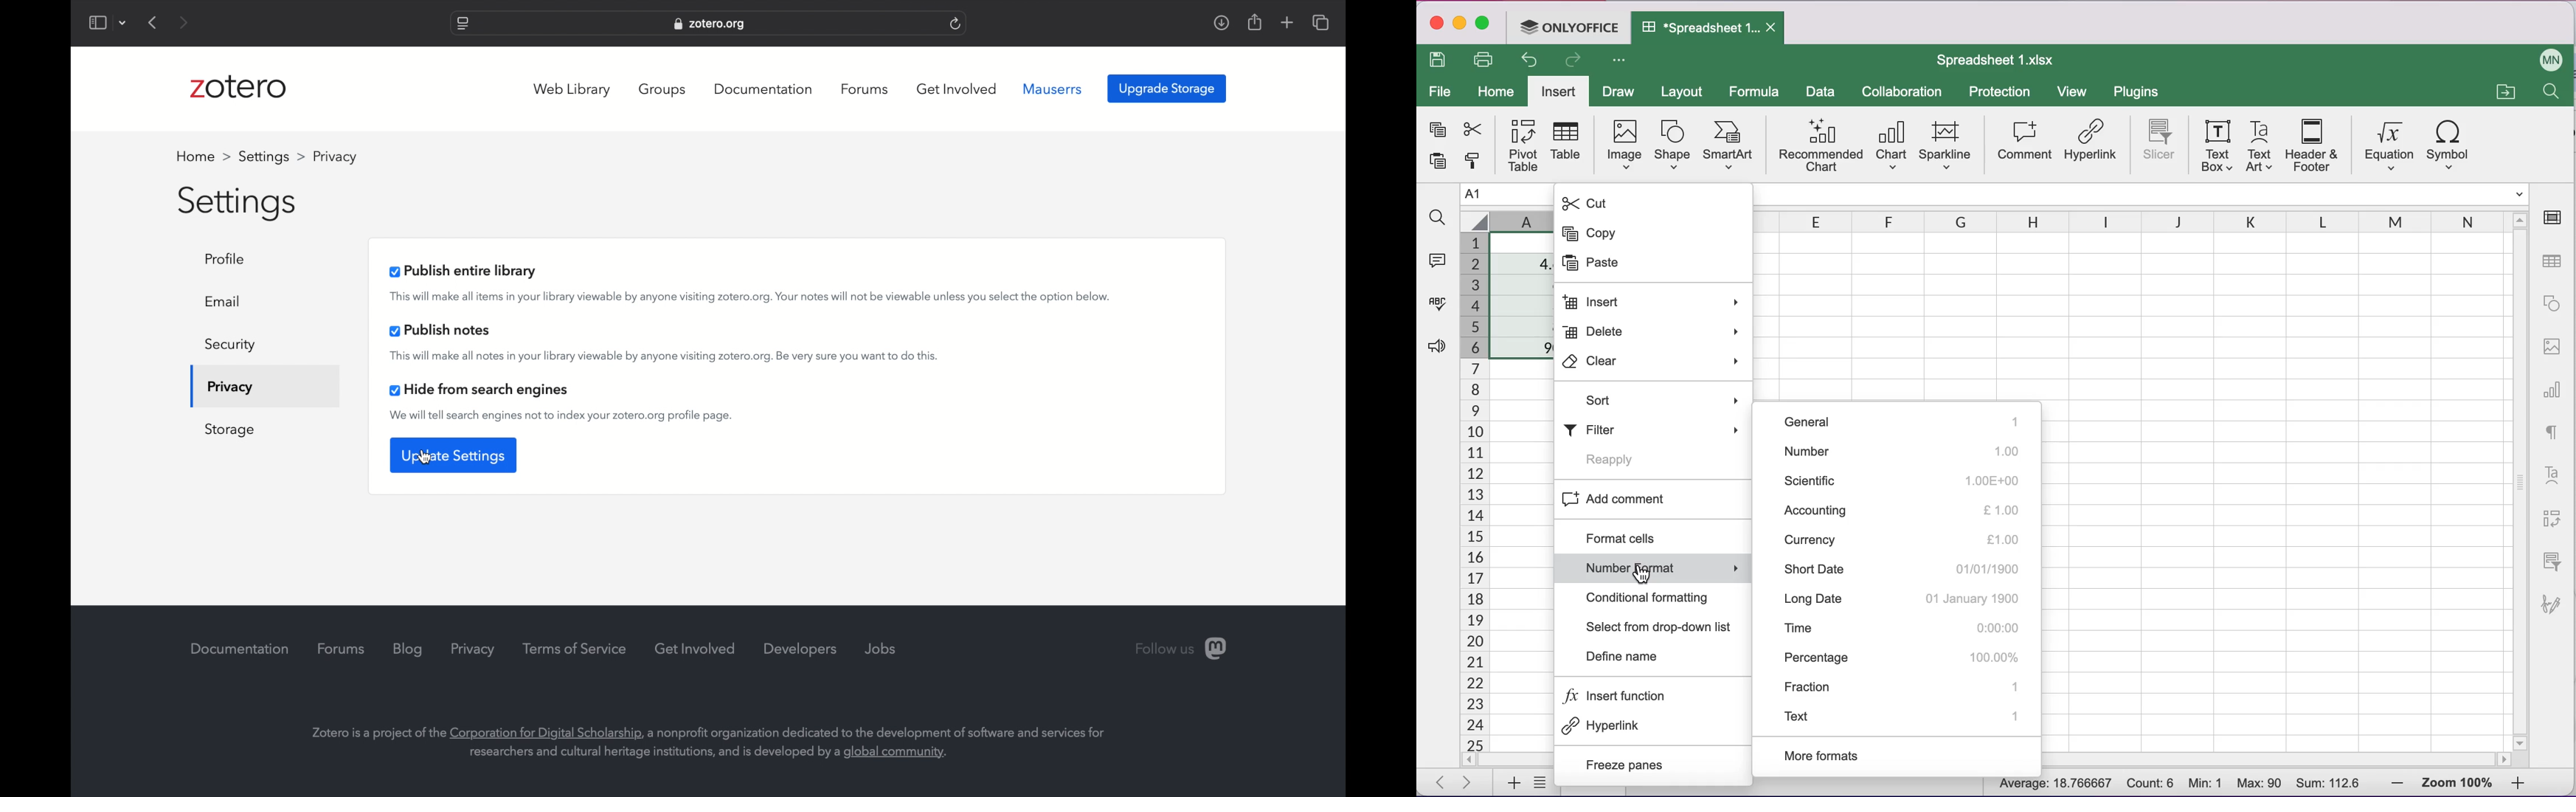  I want to click on file, so click(1442, 92).